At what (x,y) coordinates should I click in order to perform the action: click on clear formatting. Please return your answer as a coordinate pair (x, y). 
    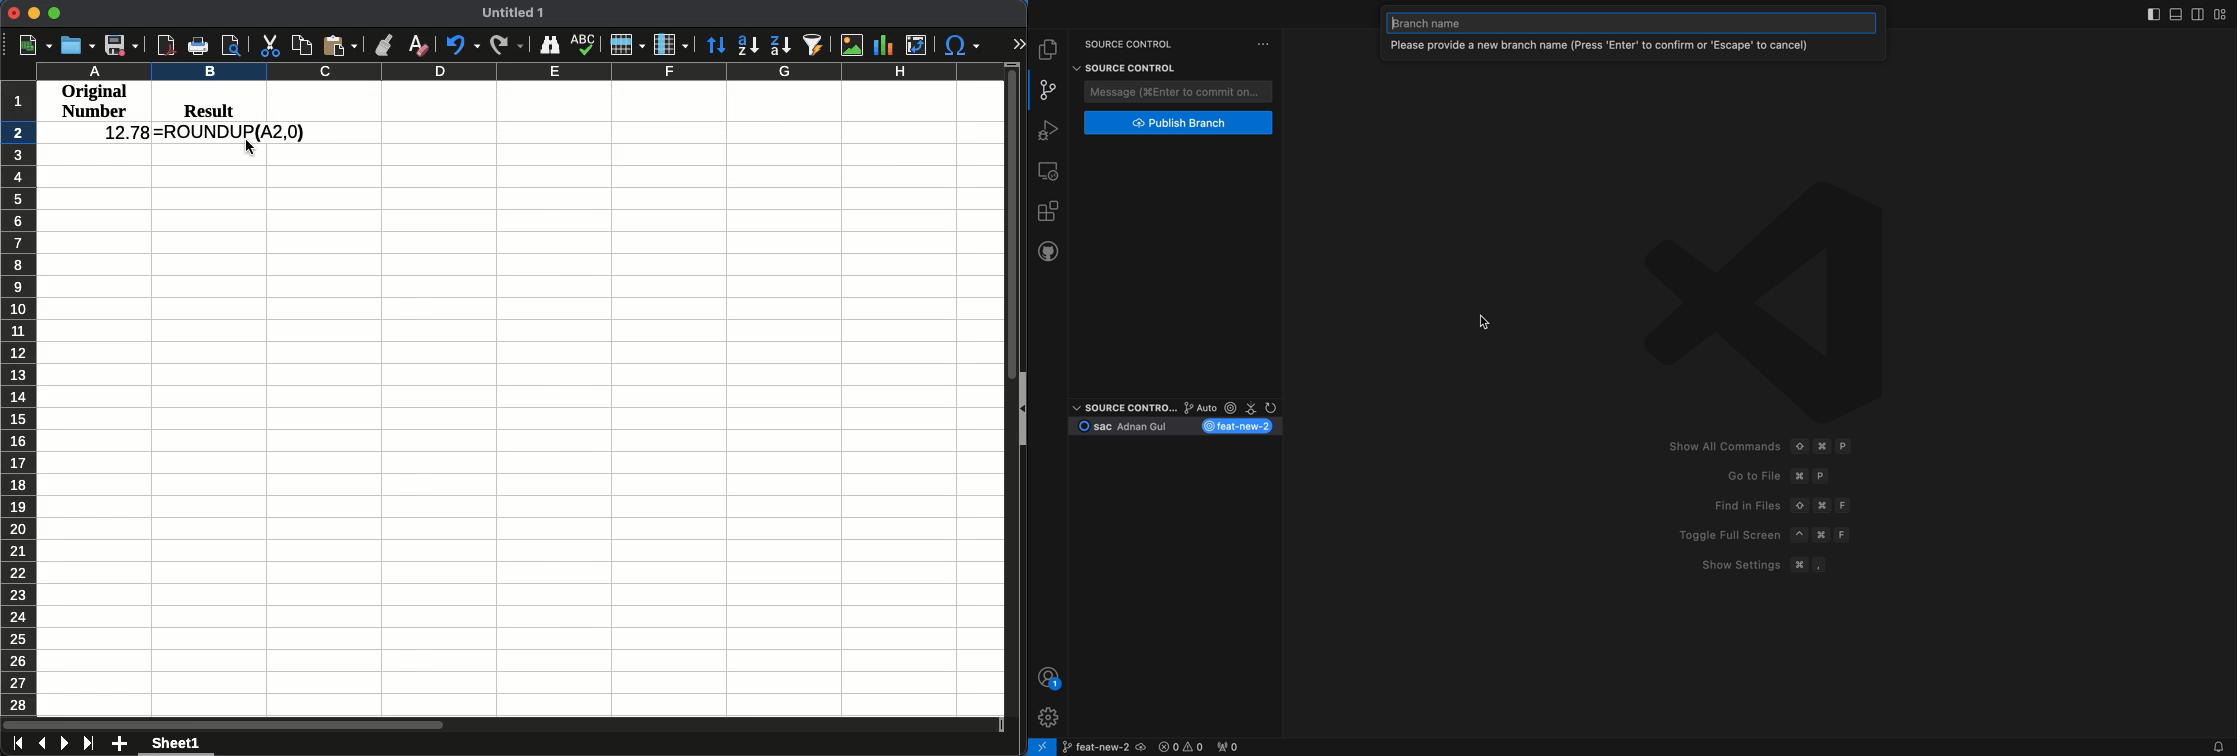
    Looking at the image, I should click on (417, 47).